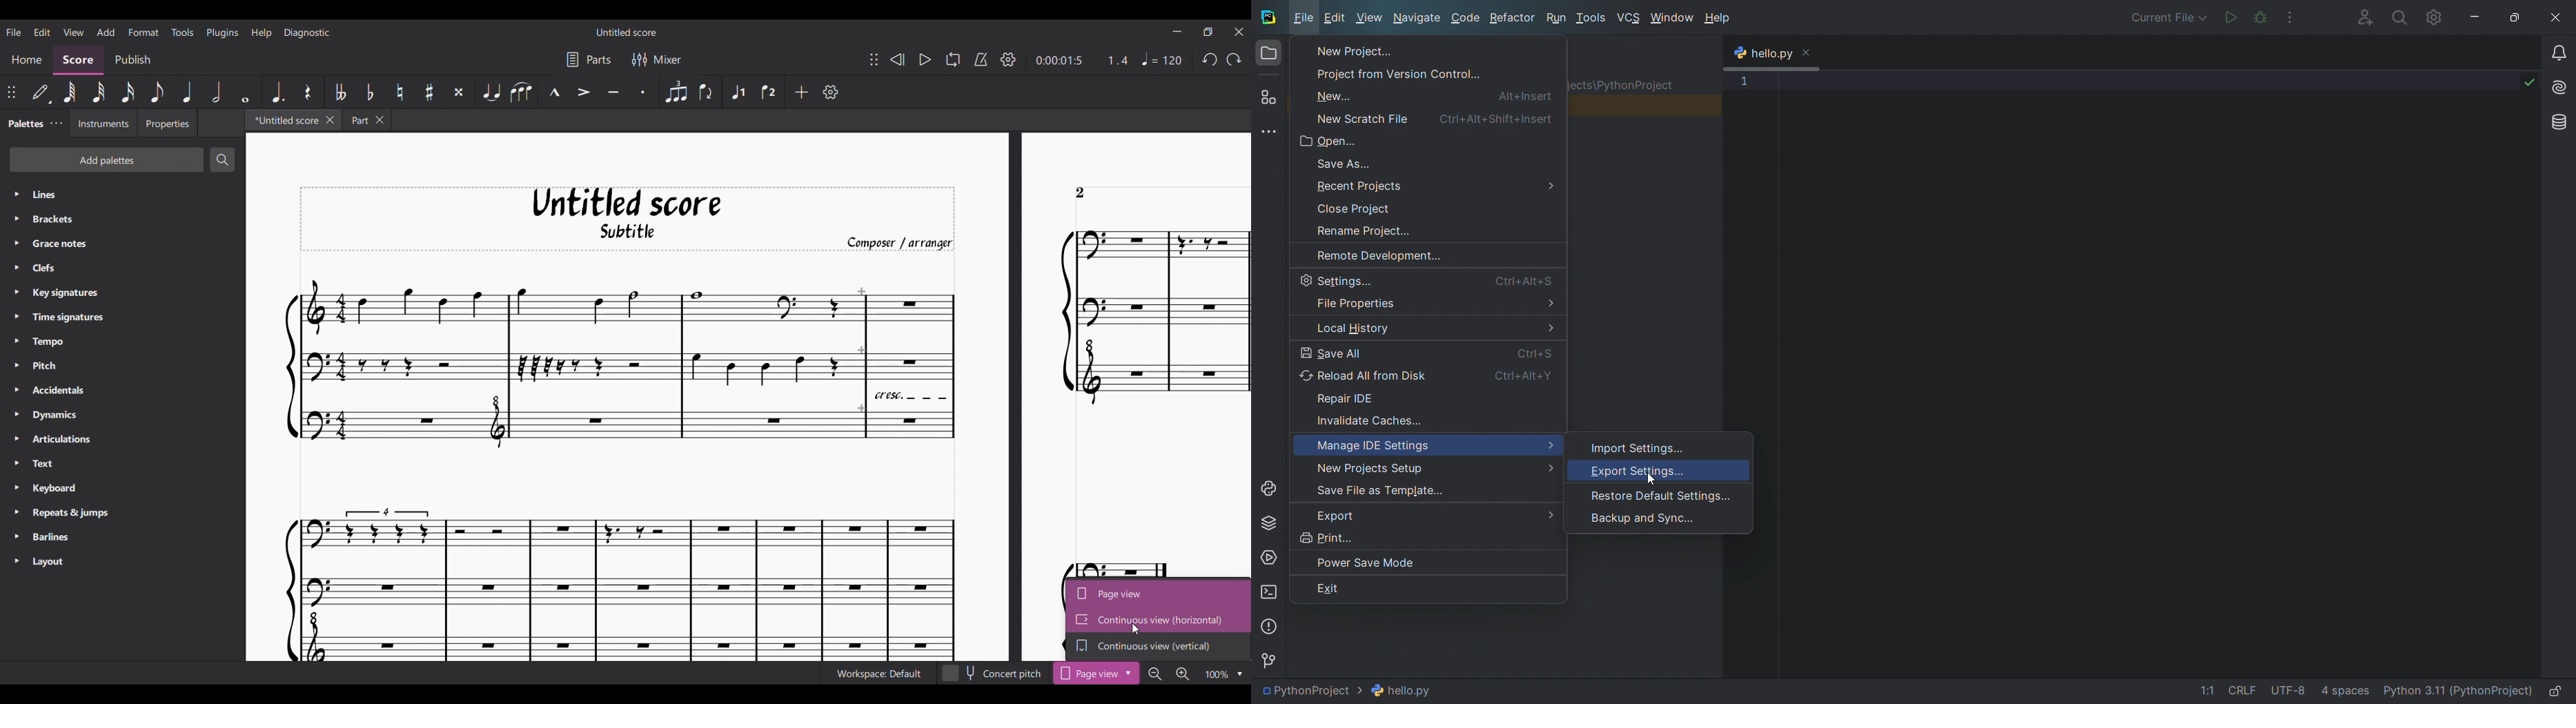 This screenshot has height=728, width=2576. I want to click on import settings, so click(1644, 443).